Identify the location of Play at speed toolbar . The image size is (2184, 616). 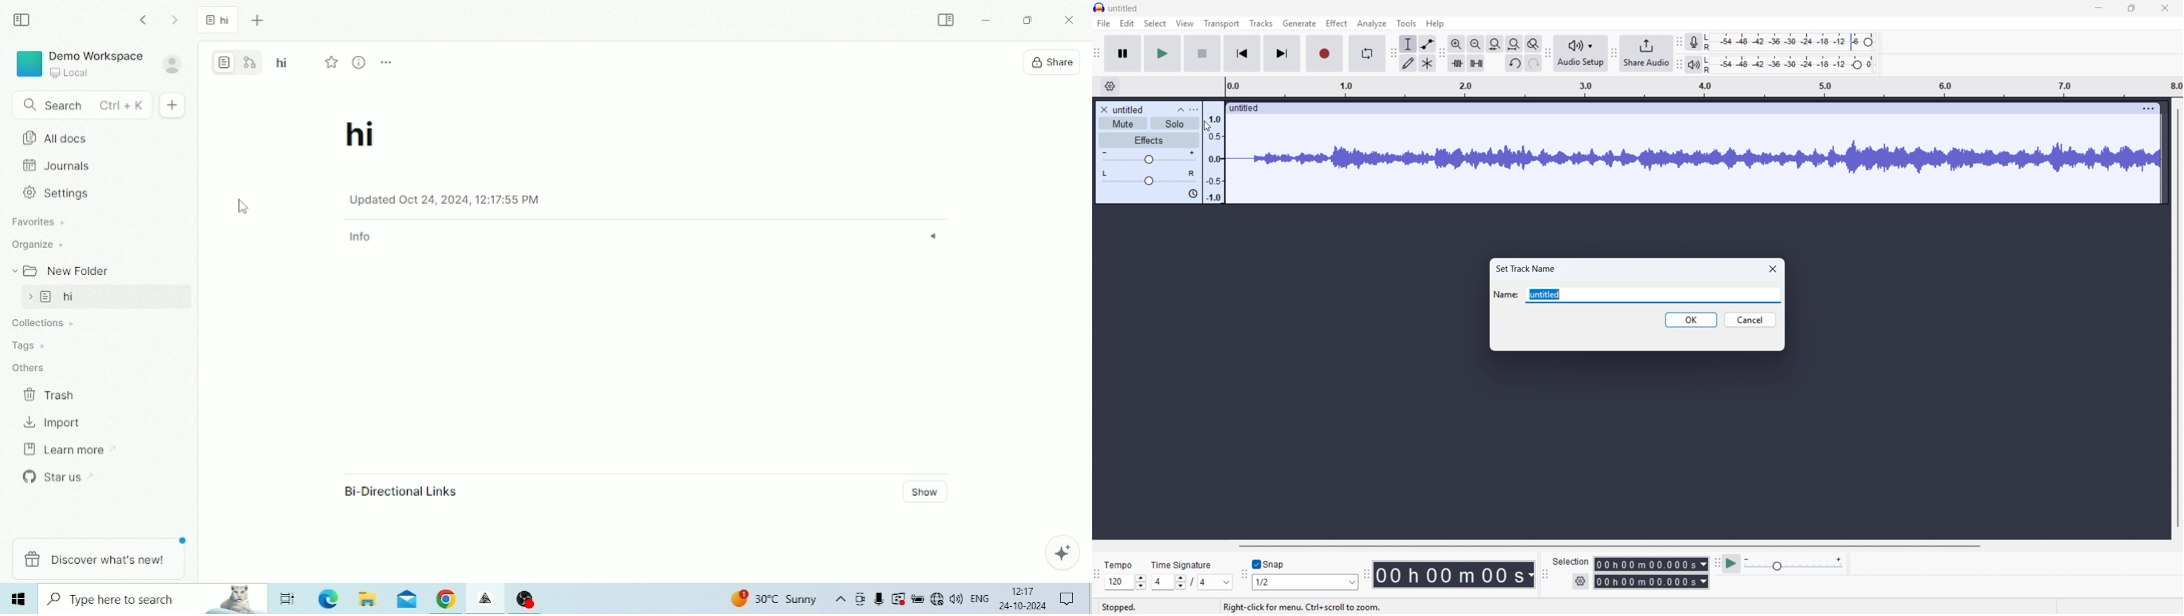
(1717, 562).